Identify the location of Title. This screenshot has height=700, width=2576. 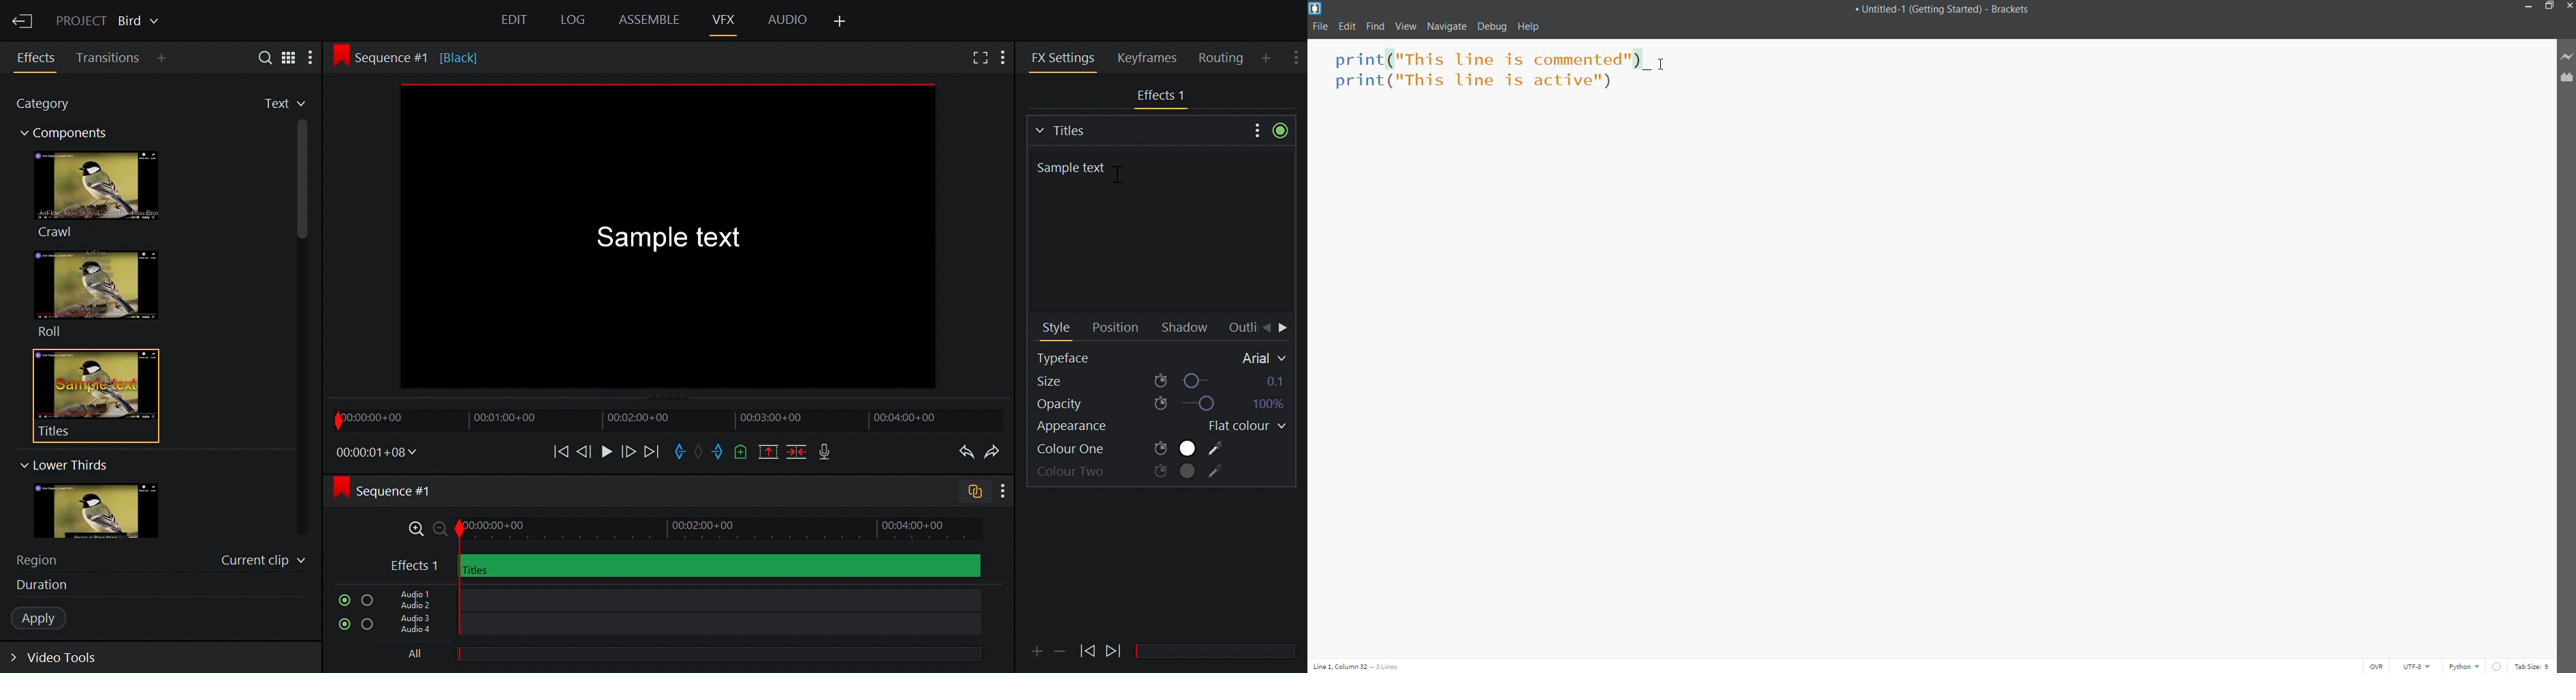
(1950, 10).